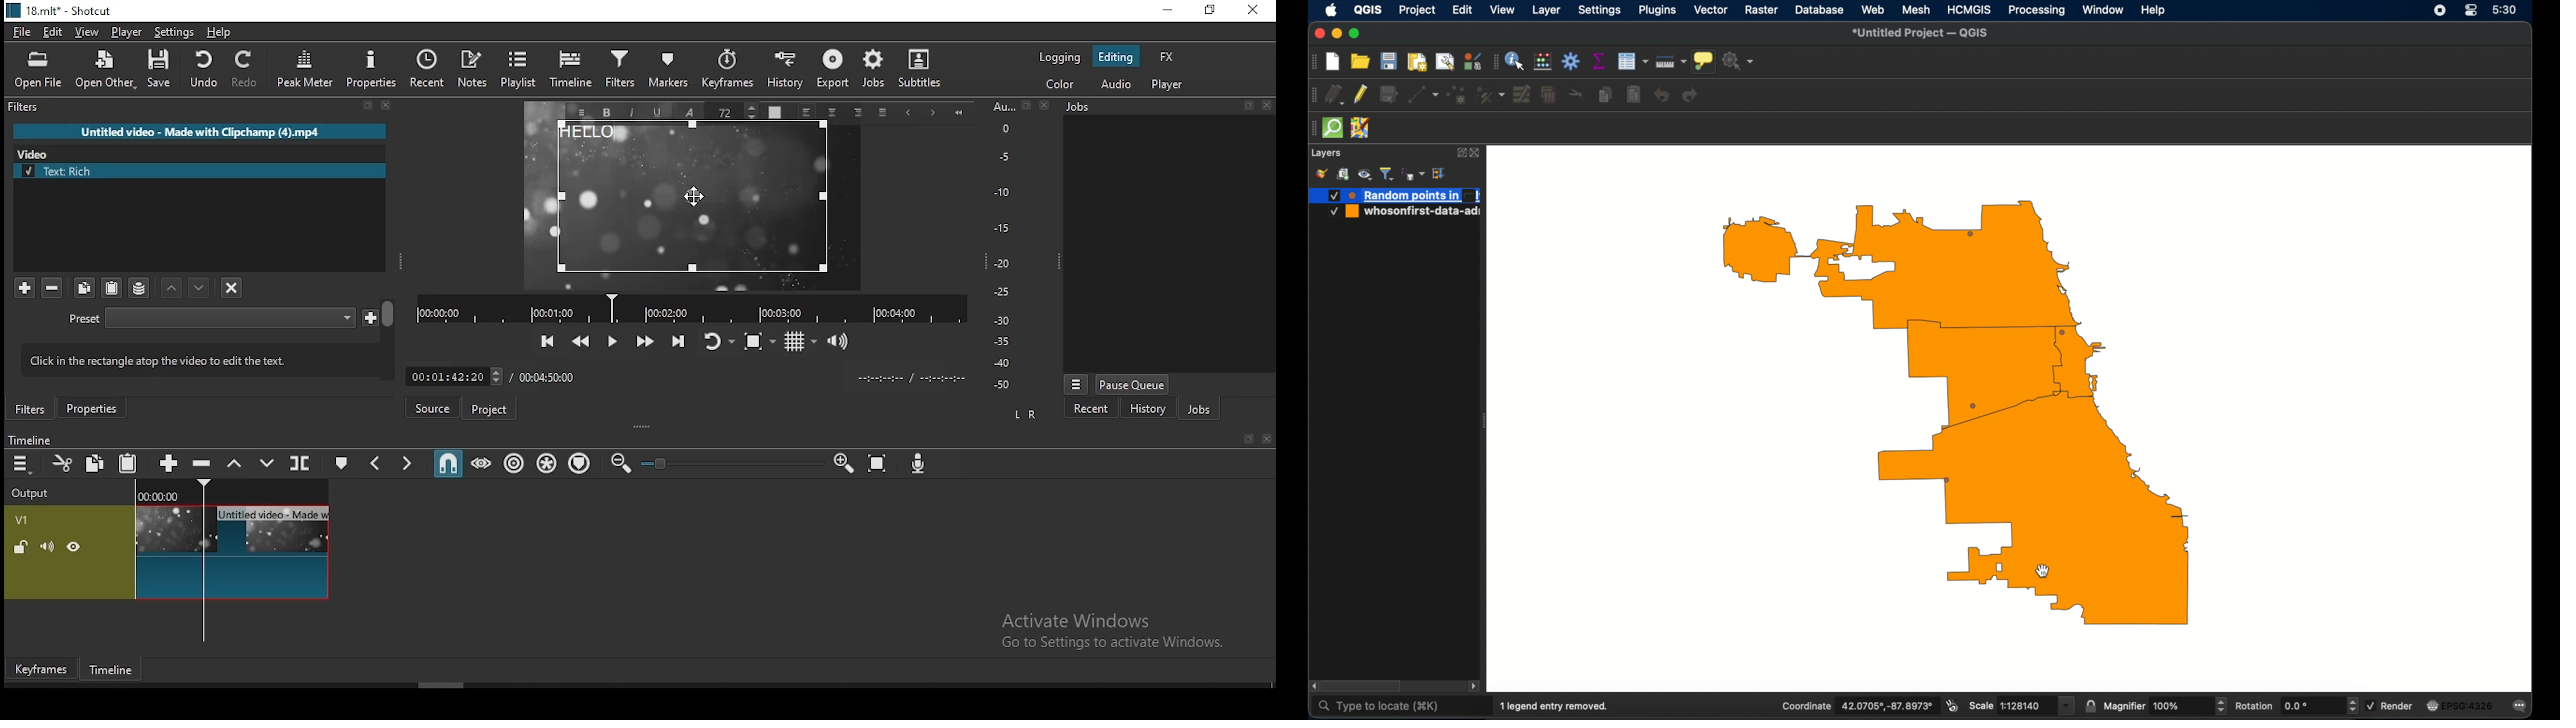 This screenshot has width=2576, height=728. I want to click on paste, so click(111, 288).